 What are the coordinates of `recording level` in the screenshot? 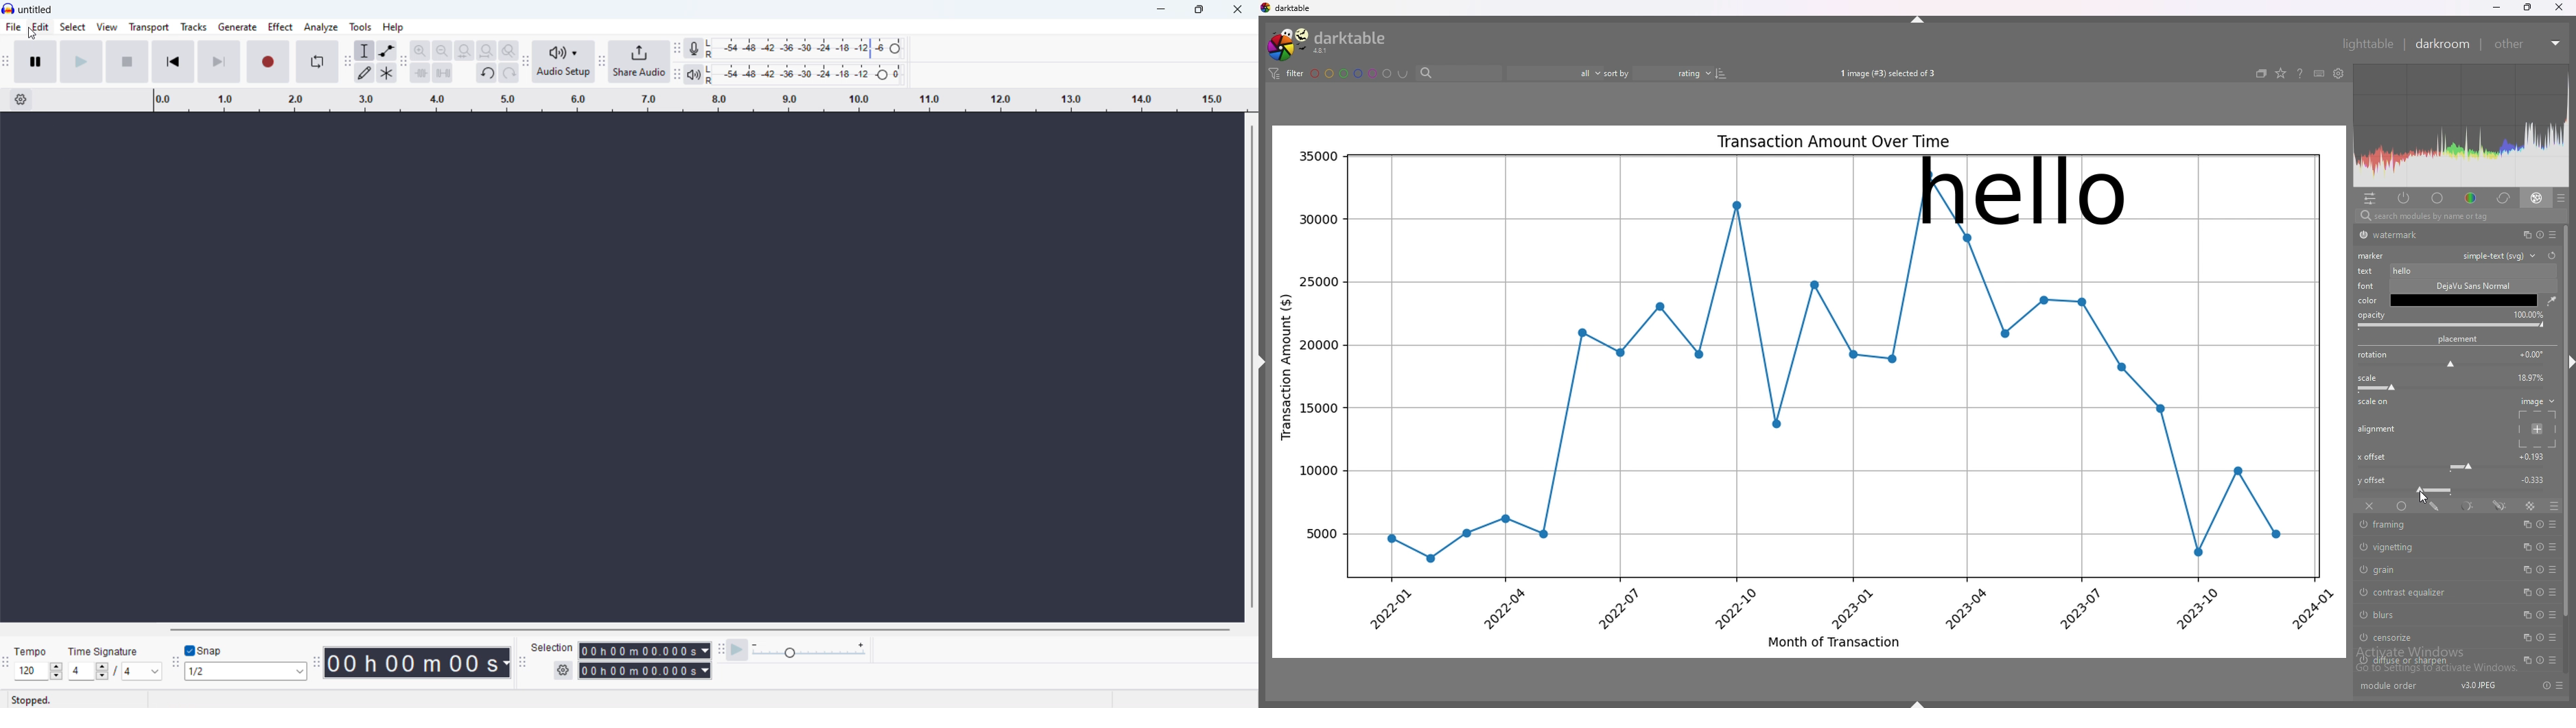 It's located at (809, 49).